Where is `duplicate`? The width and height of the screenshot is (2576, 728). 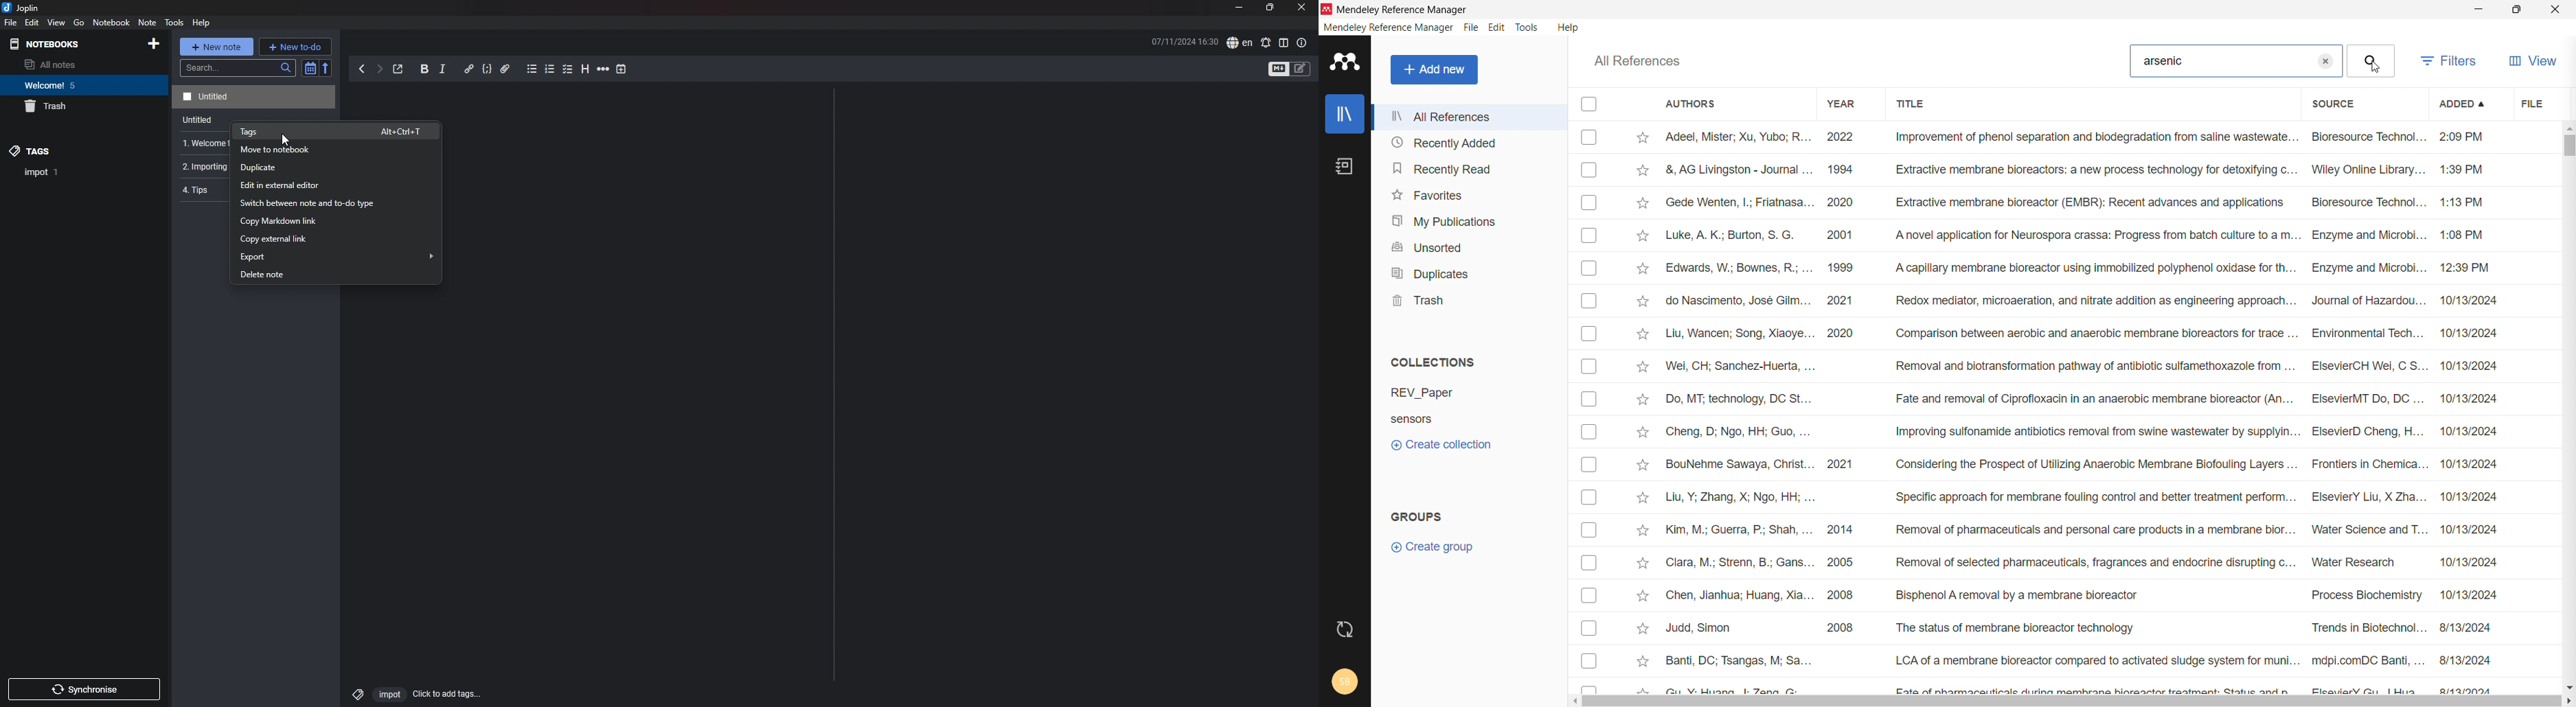
duplicate is located at coordinates (334, 168).